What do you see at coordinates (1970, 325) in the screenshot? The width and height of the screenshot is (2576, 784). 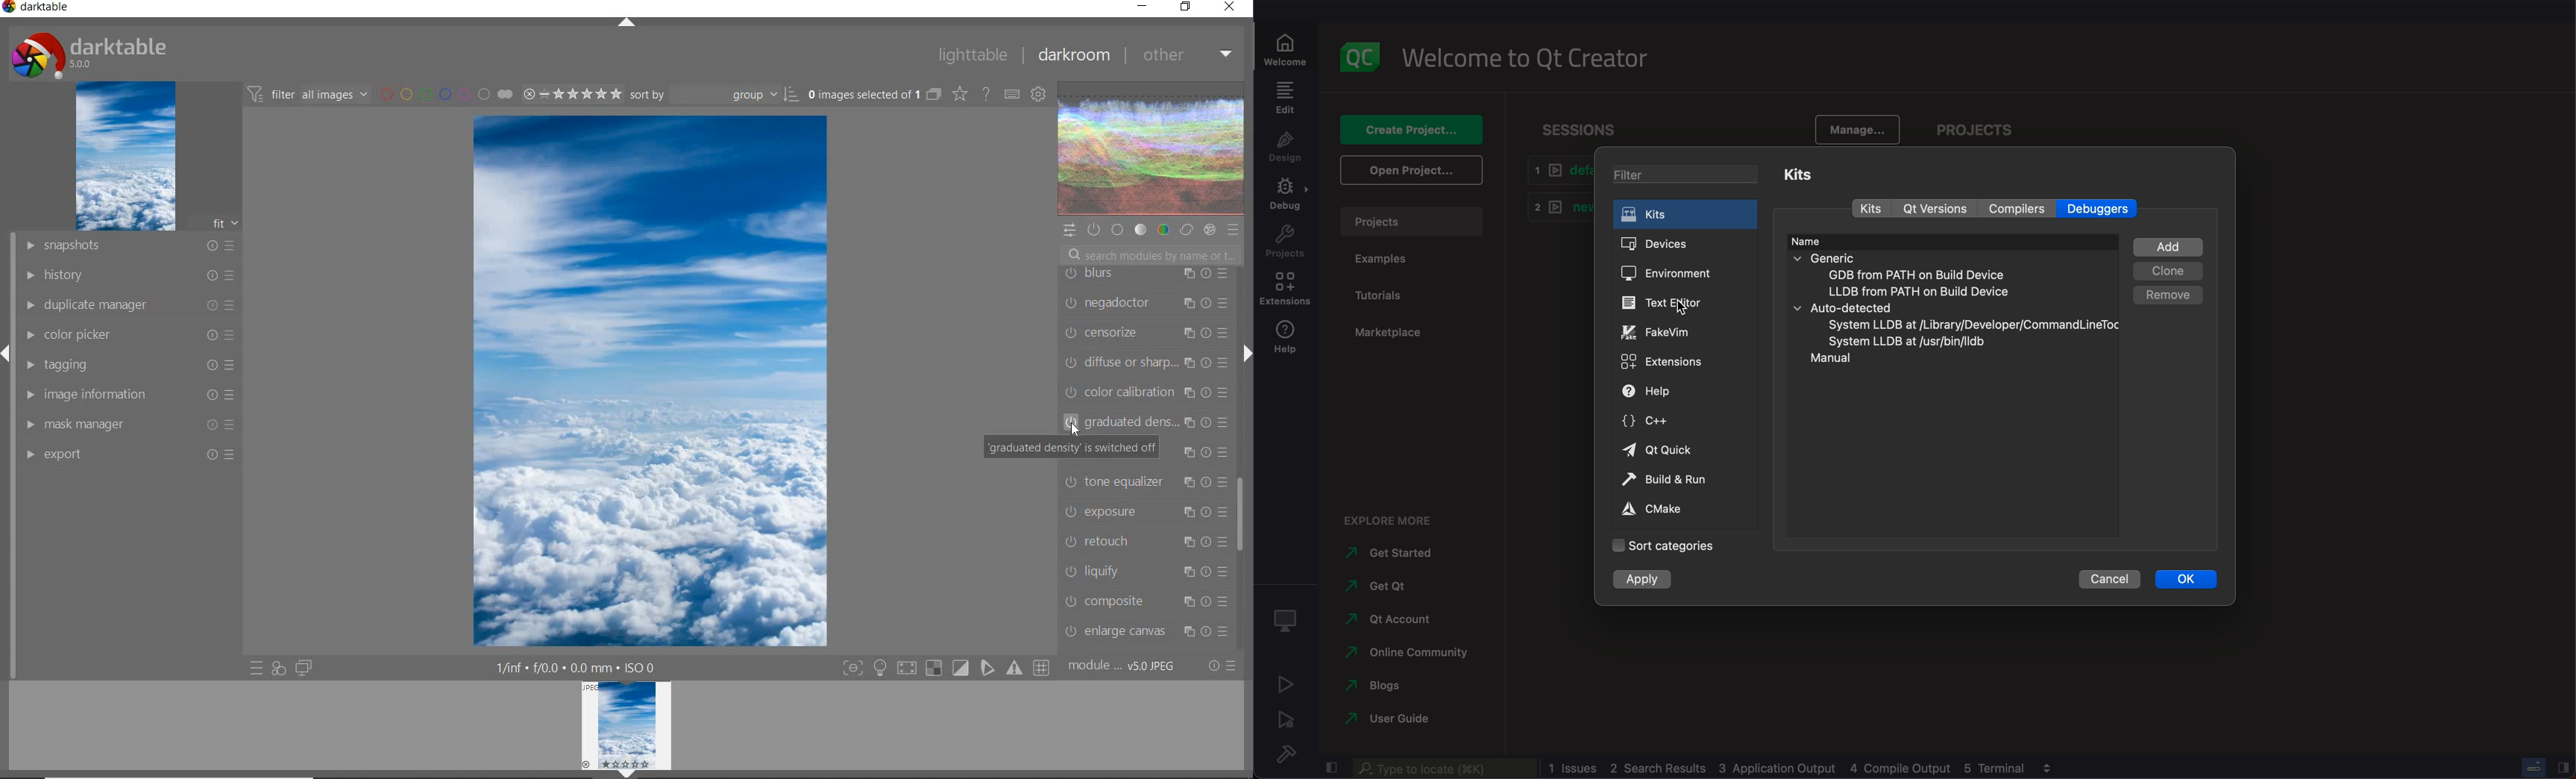 I see `System LLDB` at bounding box center [1970, 325].